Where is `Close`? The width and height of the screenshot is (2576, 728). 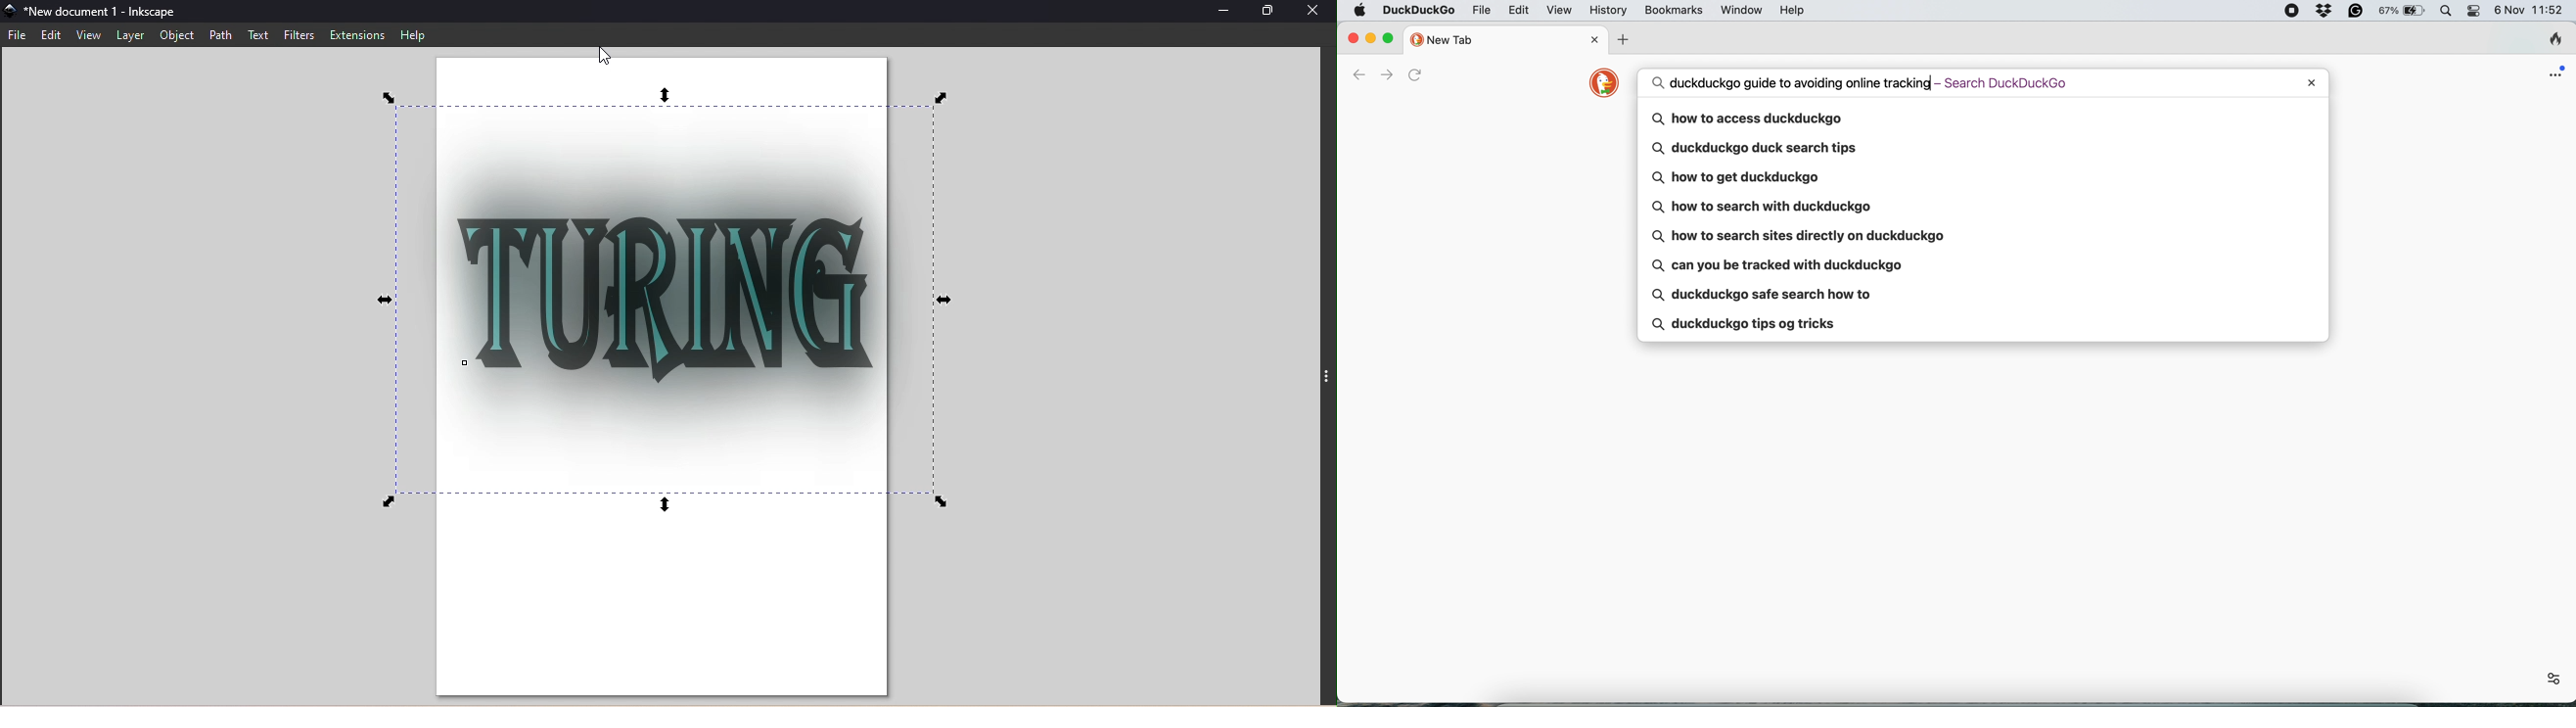 Close is located at coordinates (1314, 14).